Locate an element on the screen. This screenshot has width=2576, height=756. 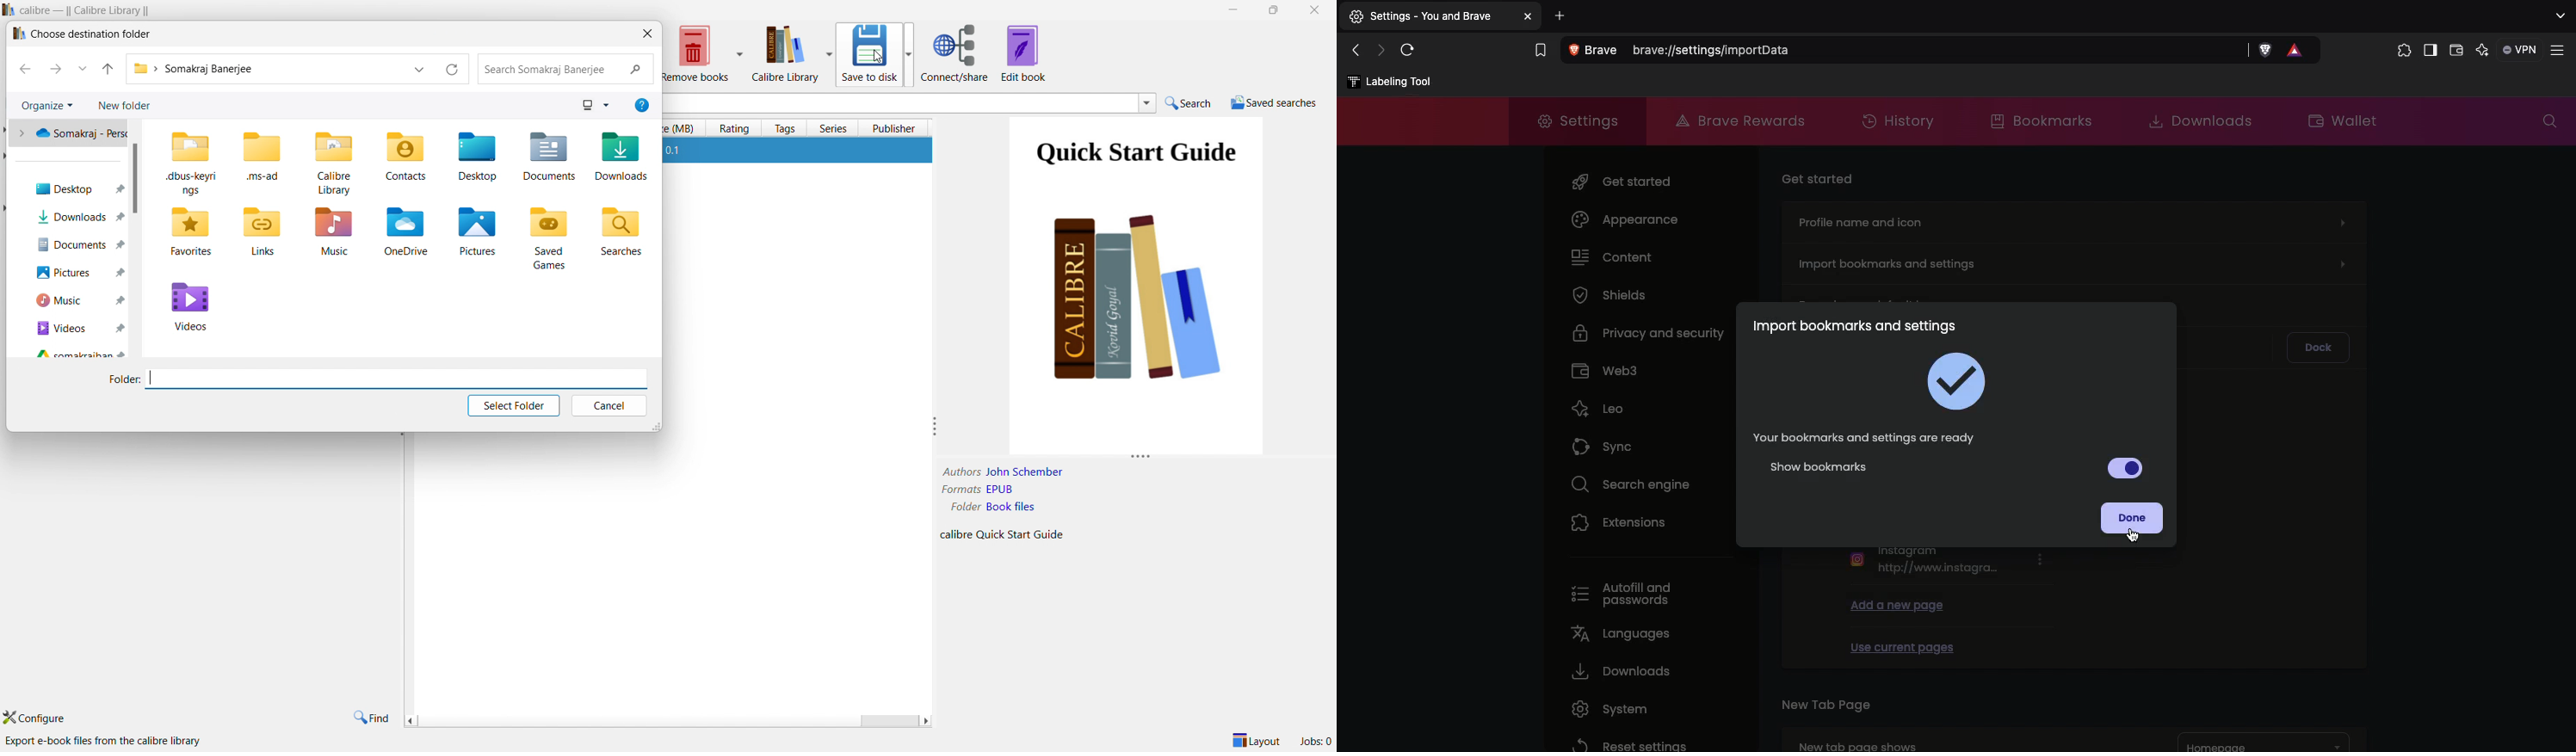
save to disk is located at coordinates (876, 54).